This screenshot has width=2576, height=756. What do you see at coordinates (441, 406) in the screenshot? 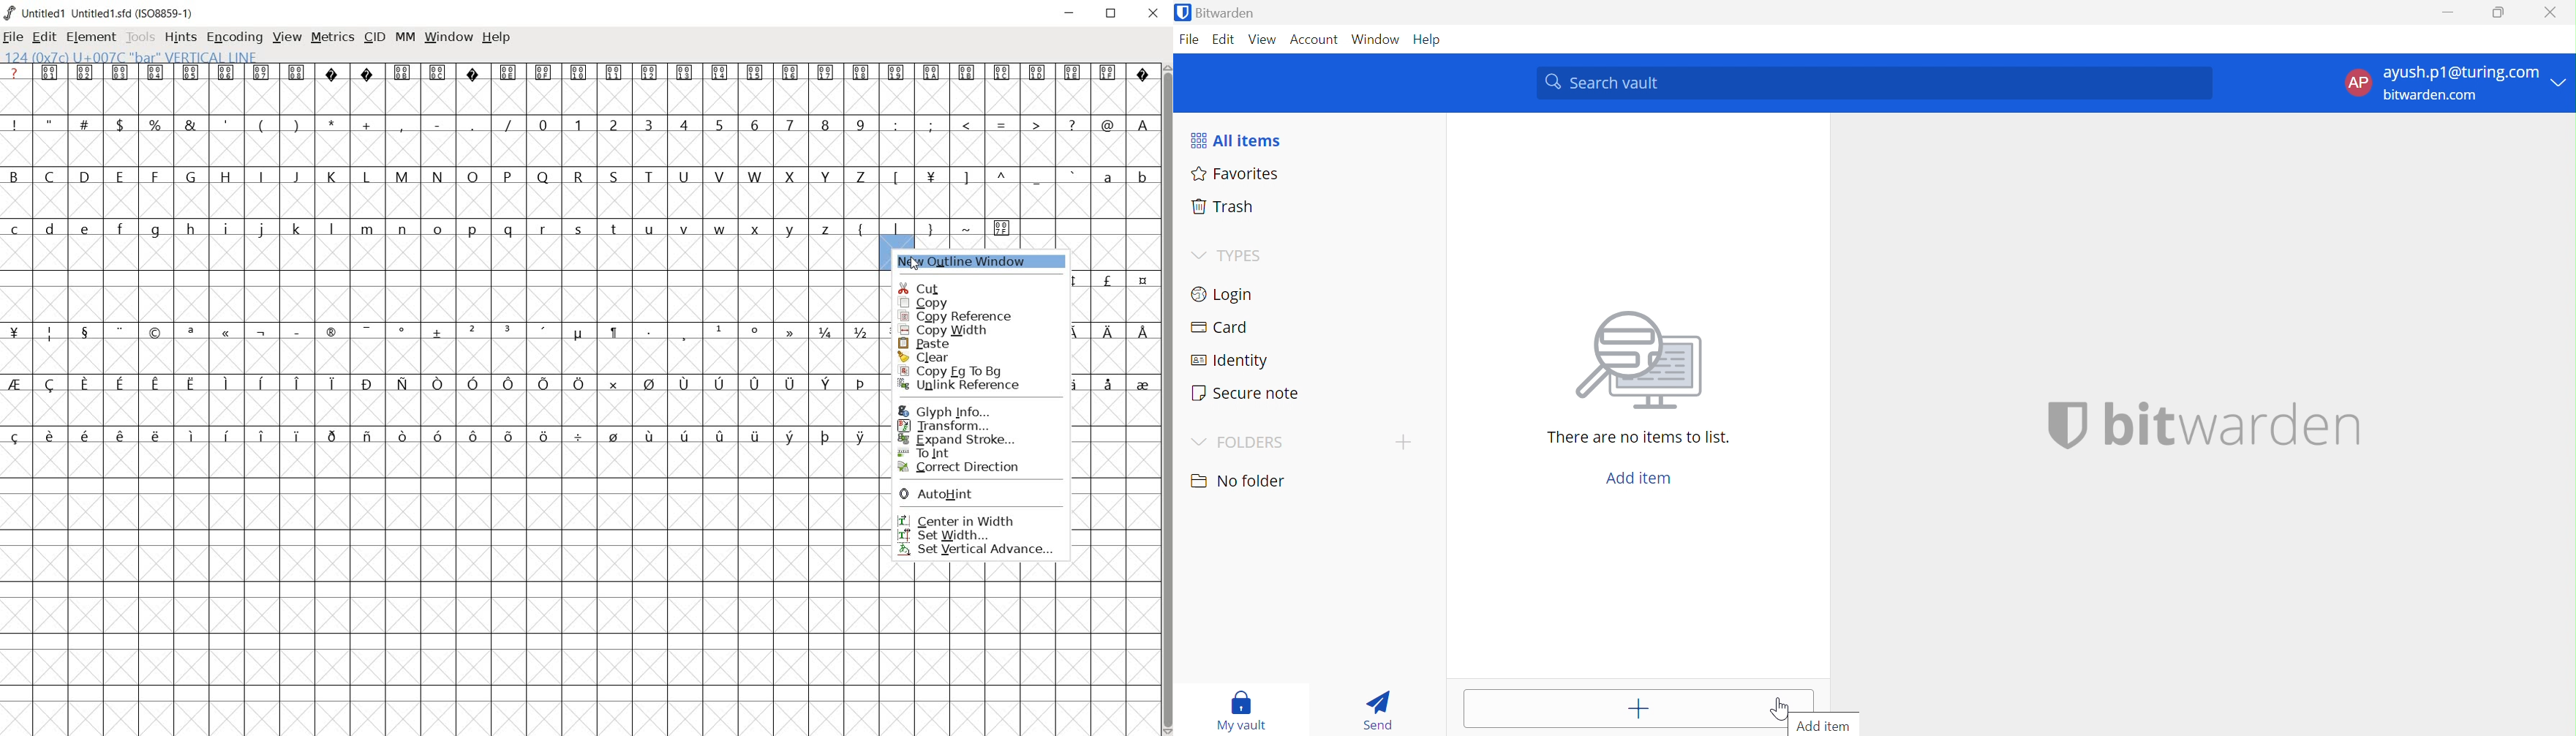
I see `empty cells` at bounding box center [441, 406].